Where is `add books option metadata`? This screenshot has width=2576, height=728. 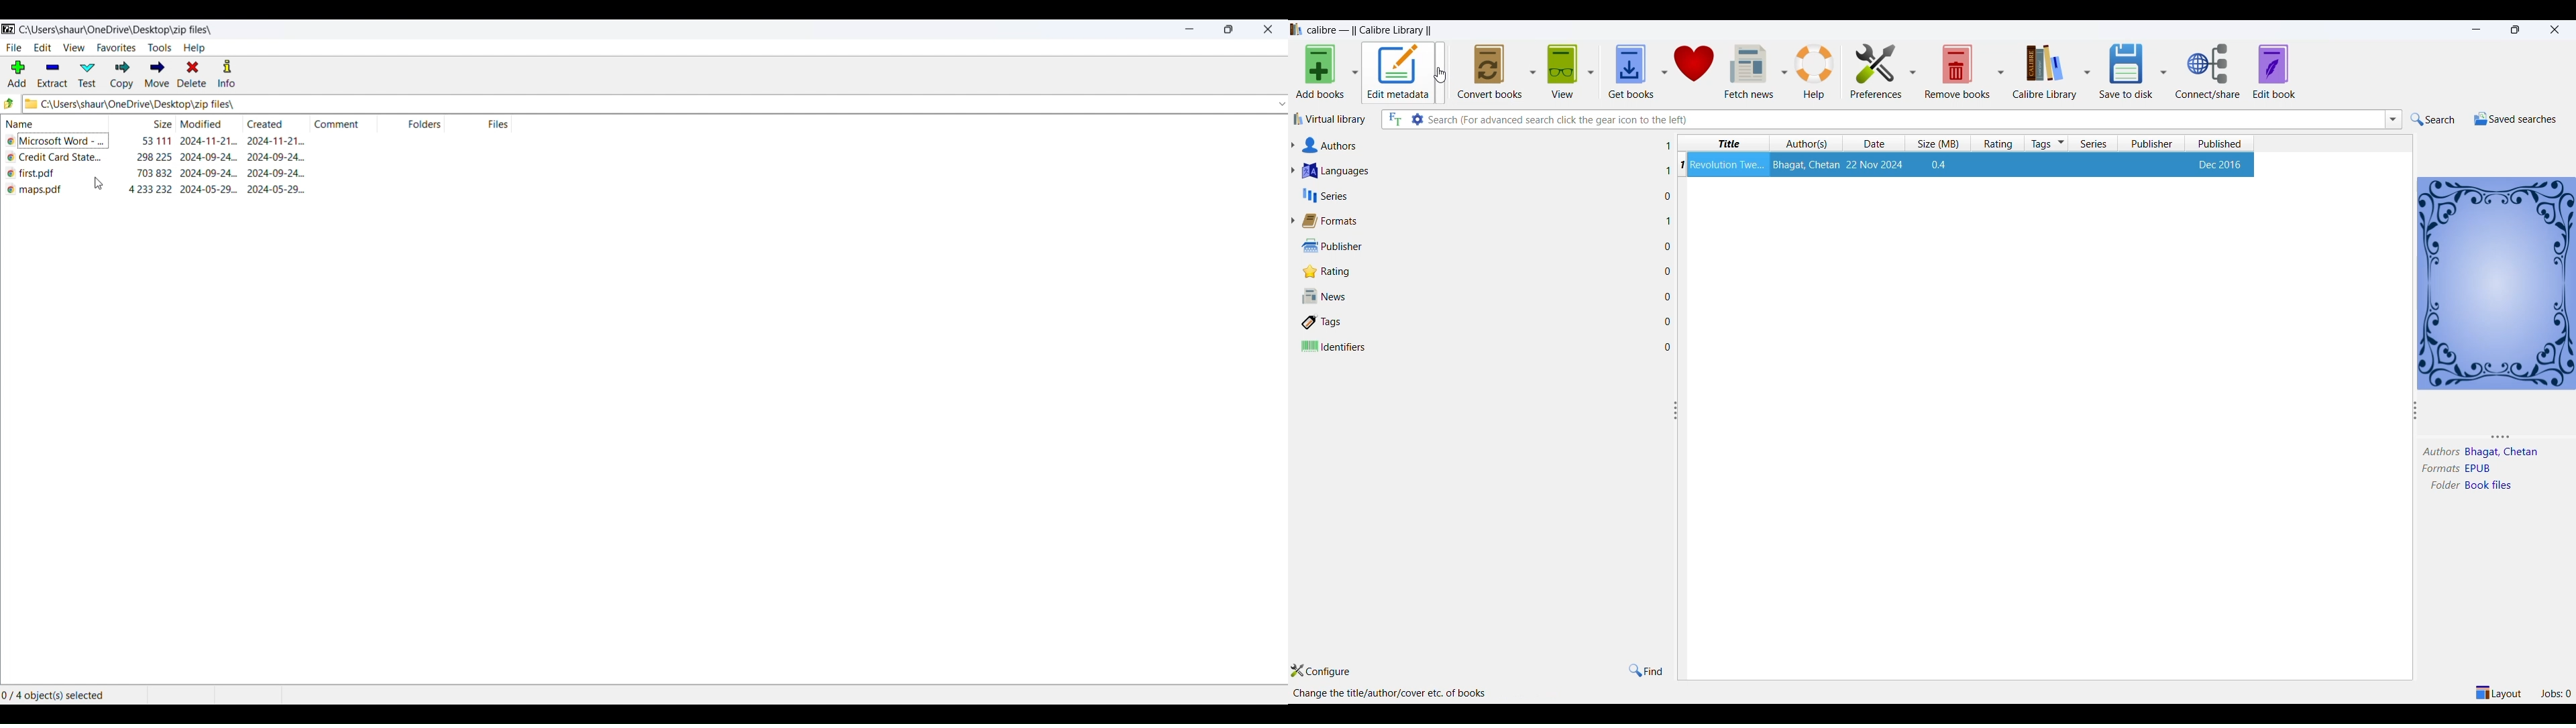
add books option metadata is located at coordinates (1357, 72).